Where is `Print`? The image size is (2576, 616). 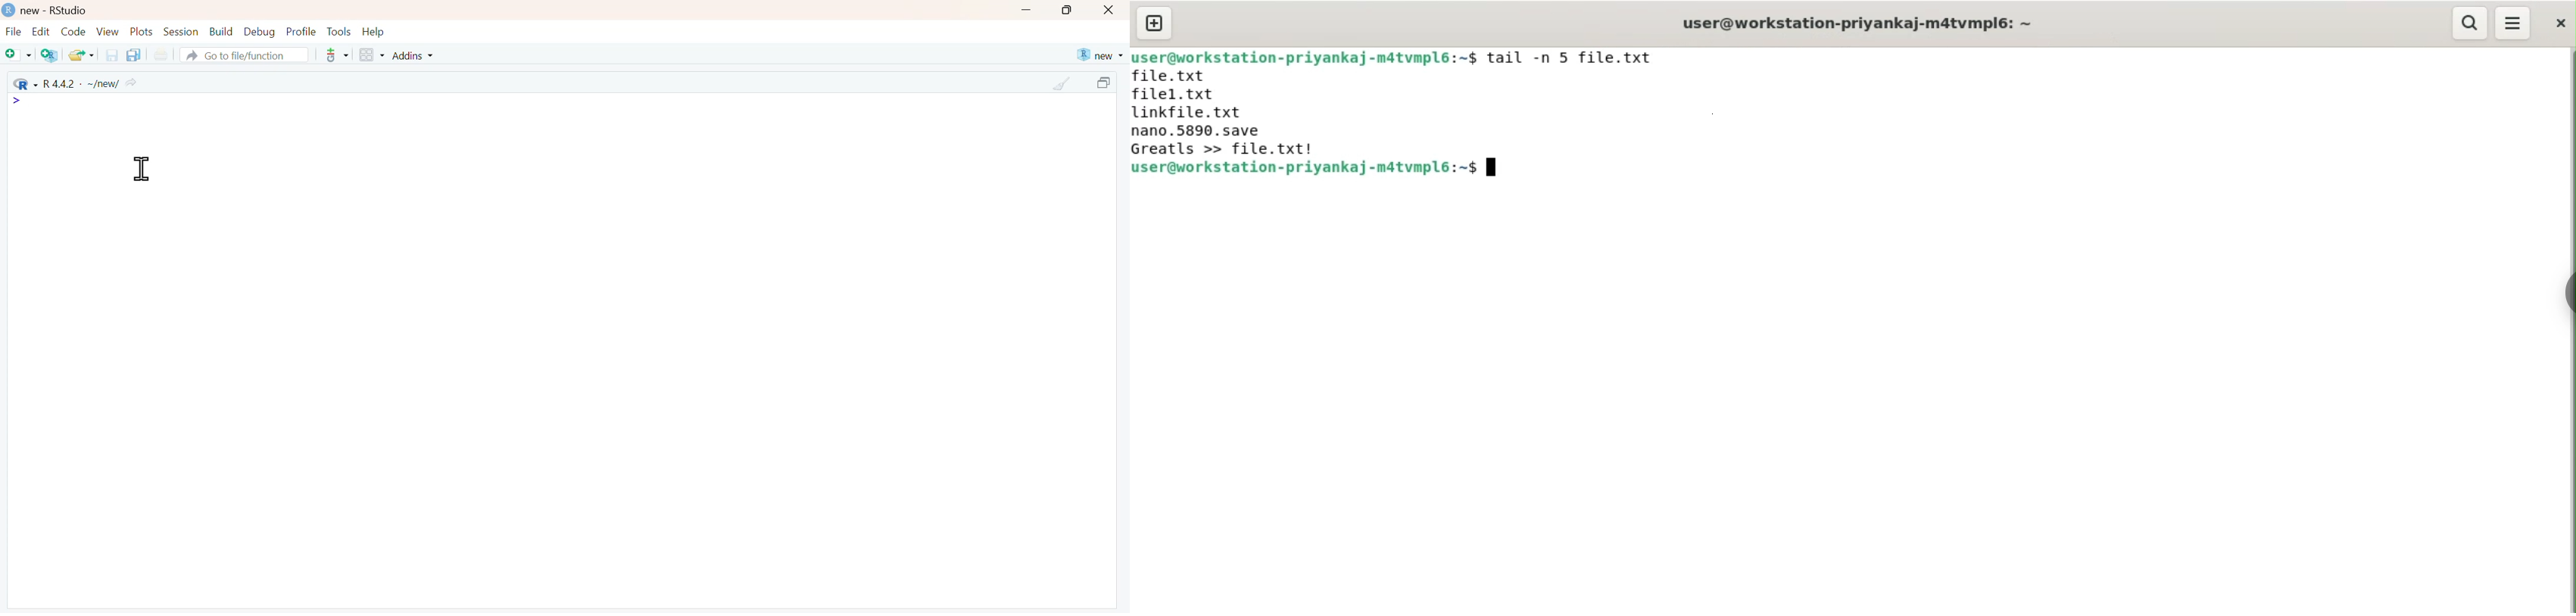
Print is located at coordinates (164, 55).